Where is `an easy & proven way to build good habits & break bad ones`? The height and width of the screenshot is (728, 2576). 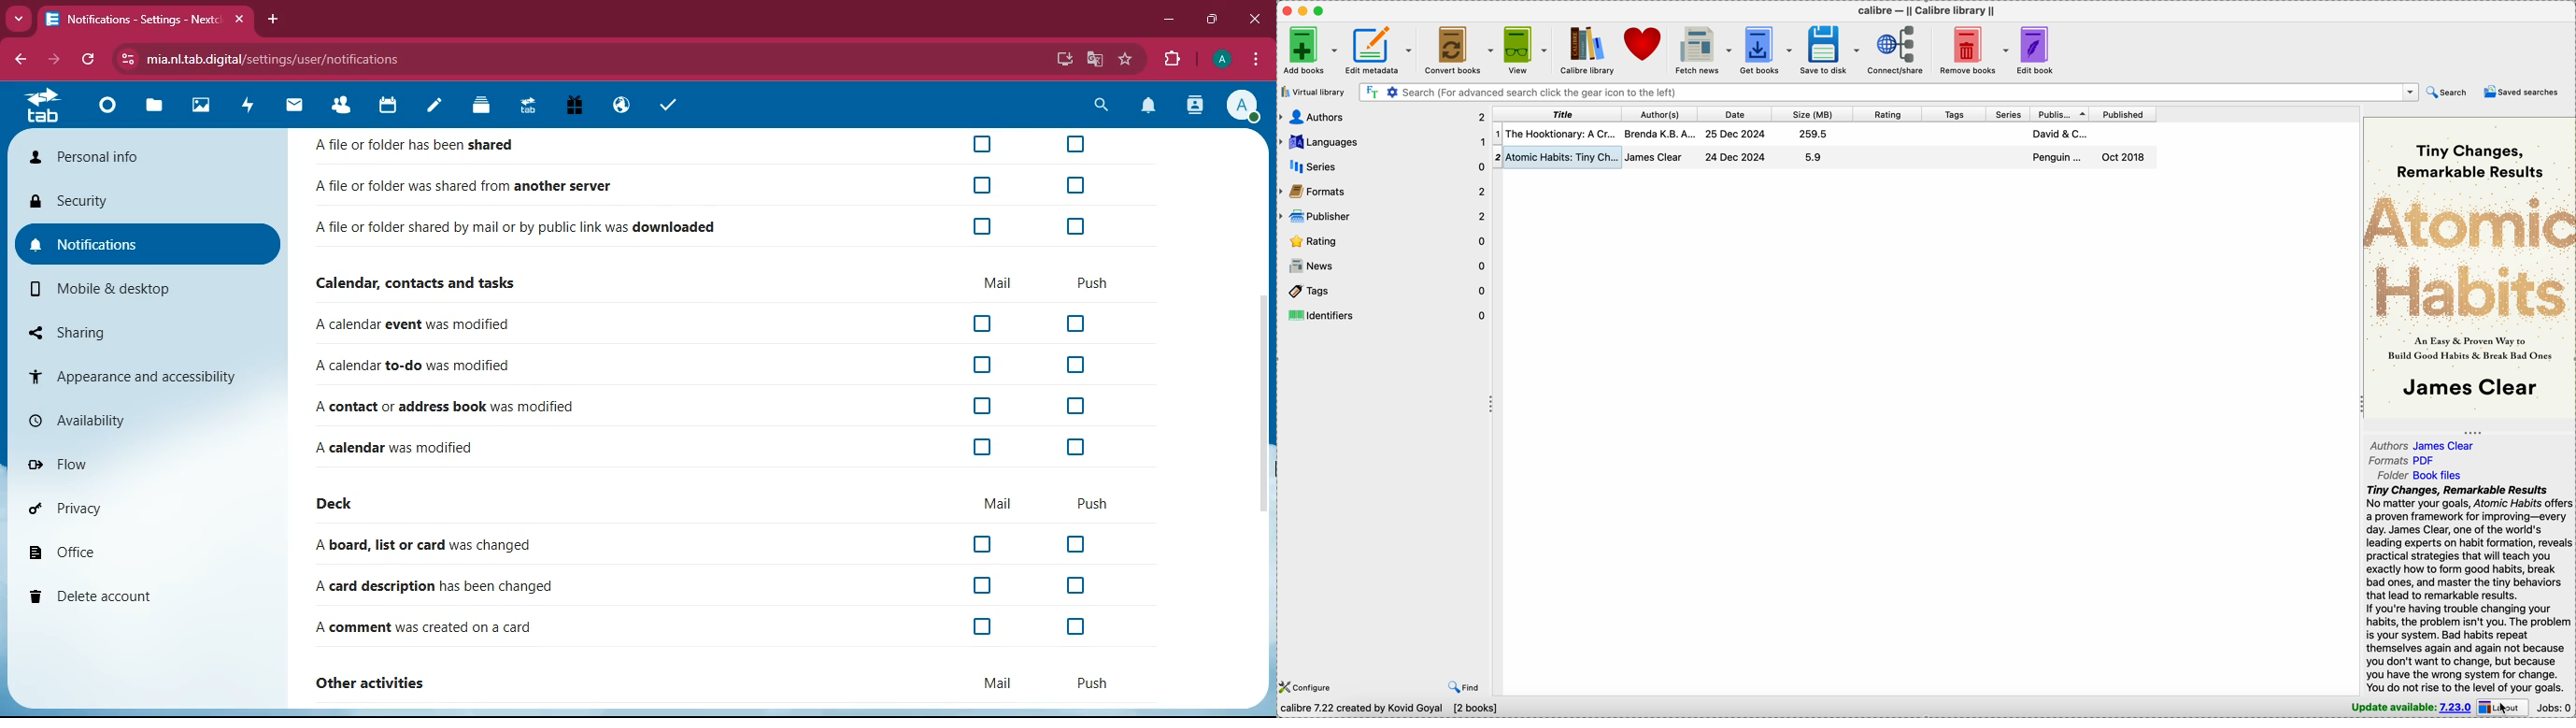 an easy & proven way to build good habits & break bad ones is located at coordinates (2472, 347).